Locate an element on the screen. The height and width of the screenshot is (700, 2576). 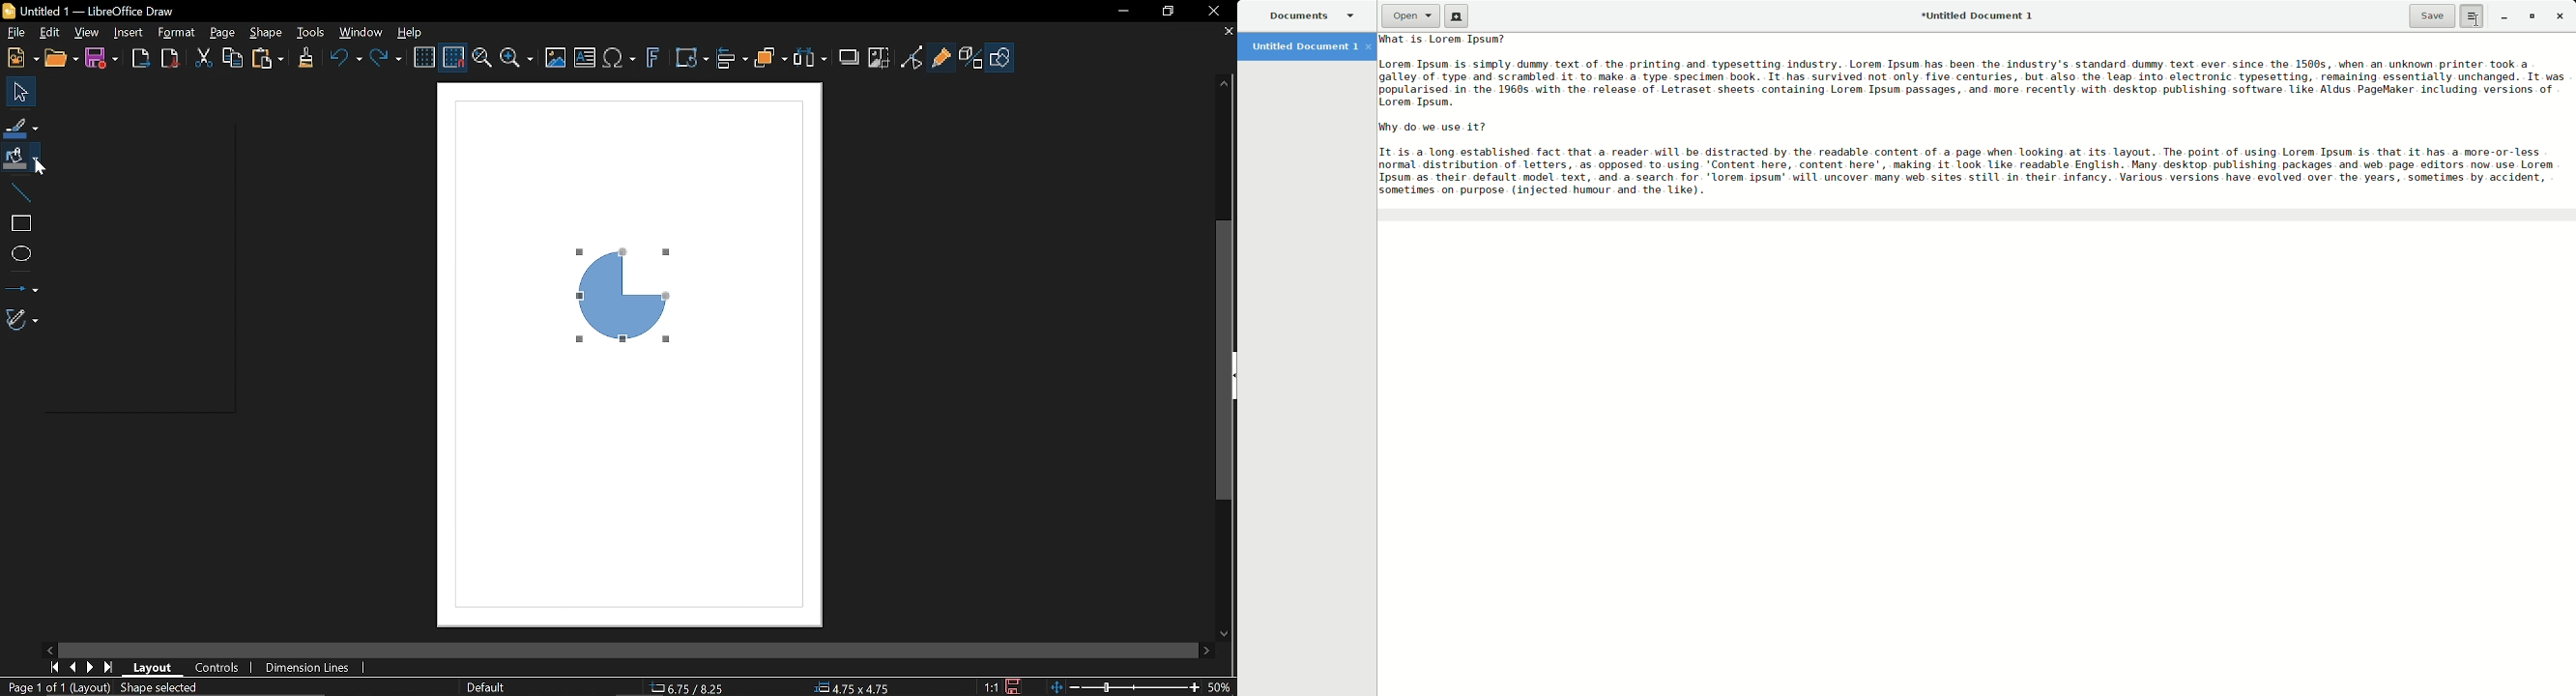
Transformation is located at coordinates (691, 60).